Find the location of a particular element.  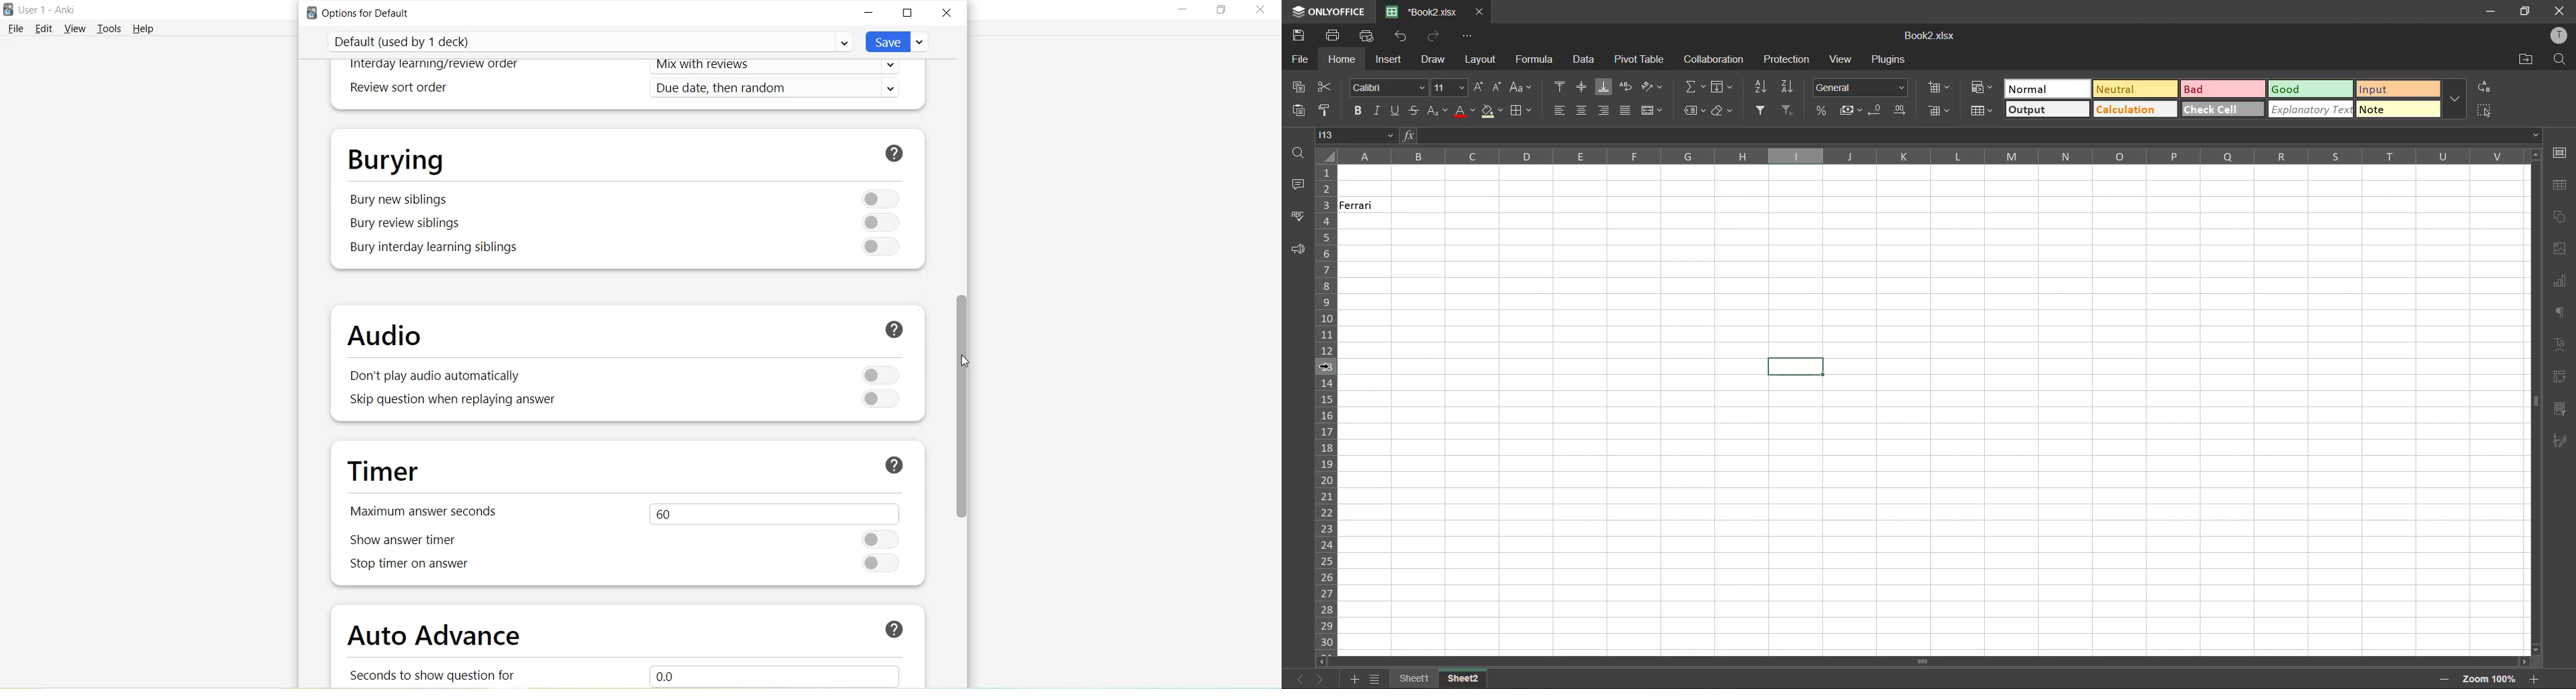

text is located at coordinates (2563, 345).